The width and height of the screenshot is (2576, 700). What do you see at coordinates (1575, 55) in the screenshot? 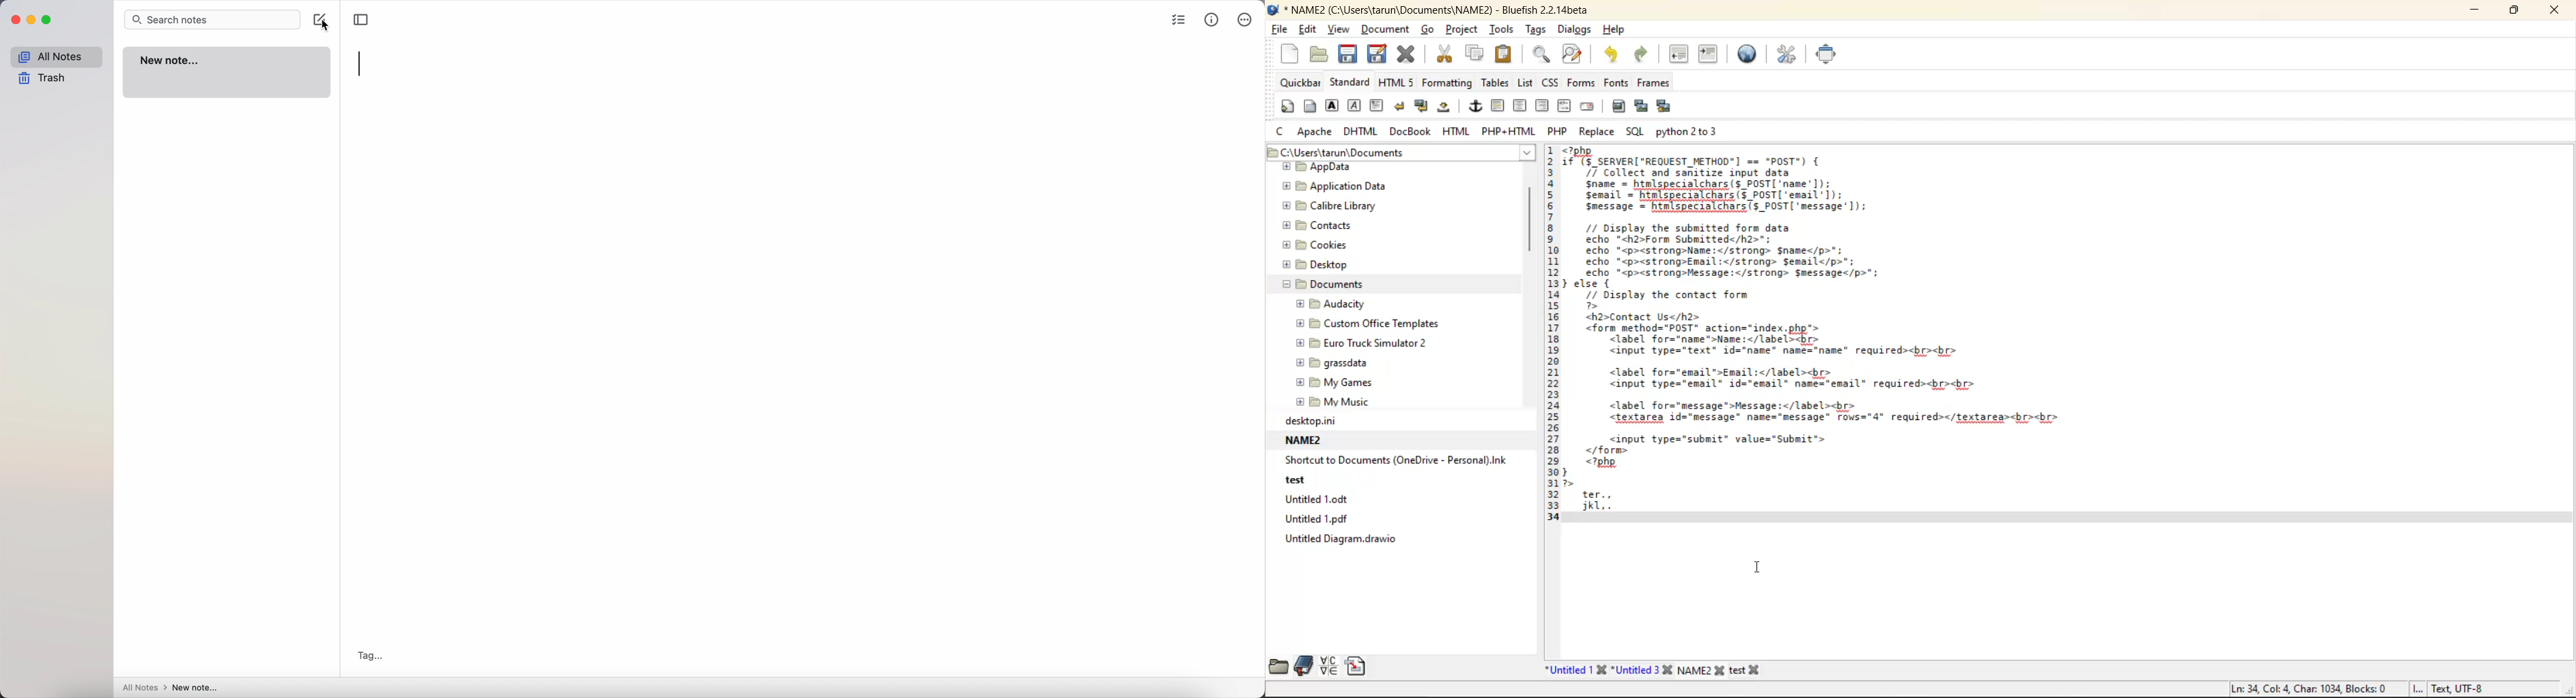
I see `find and replace` at bounding box center [1575, 55].